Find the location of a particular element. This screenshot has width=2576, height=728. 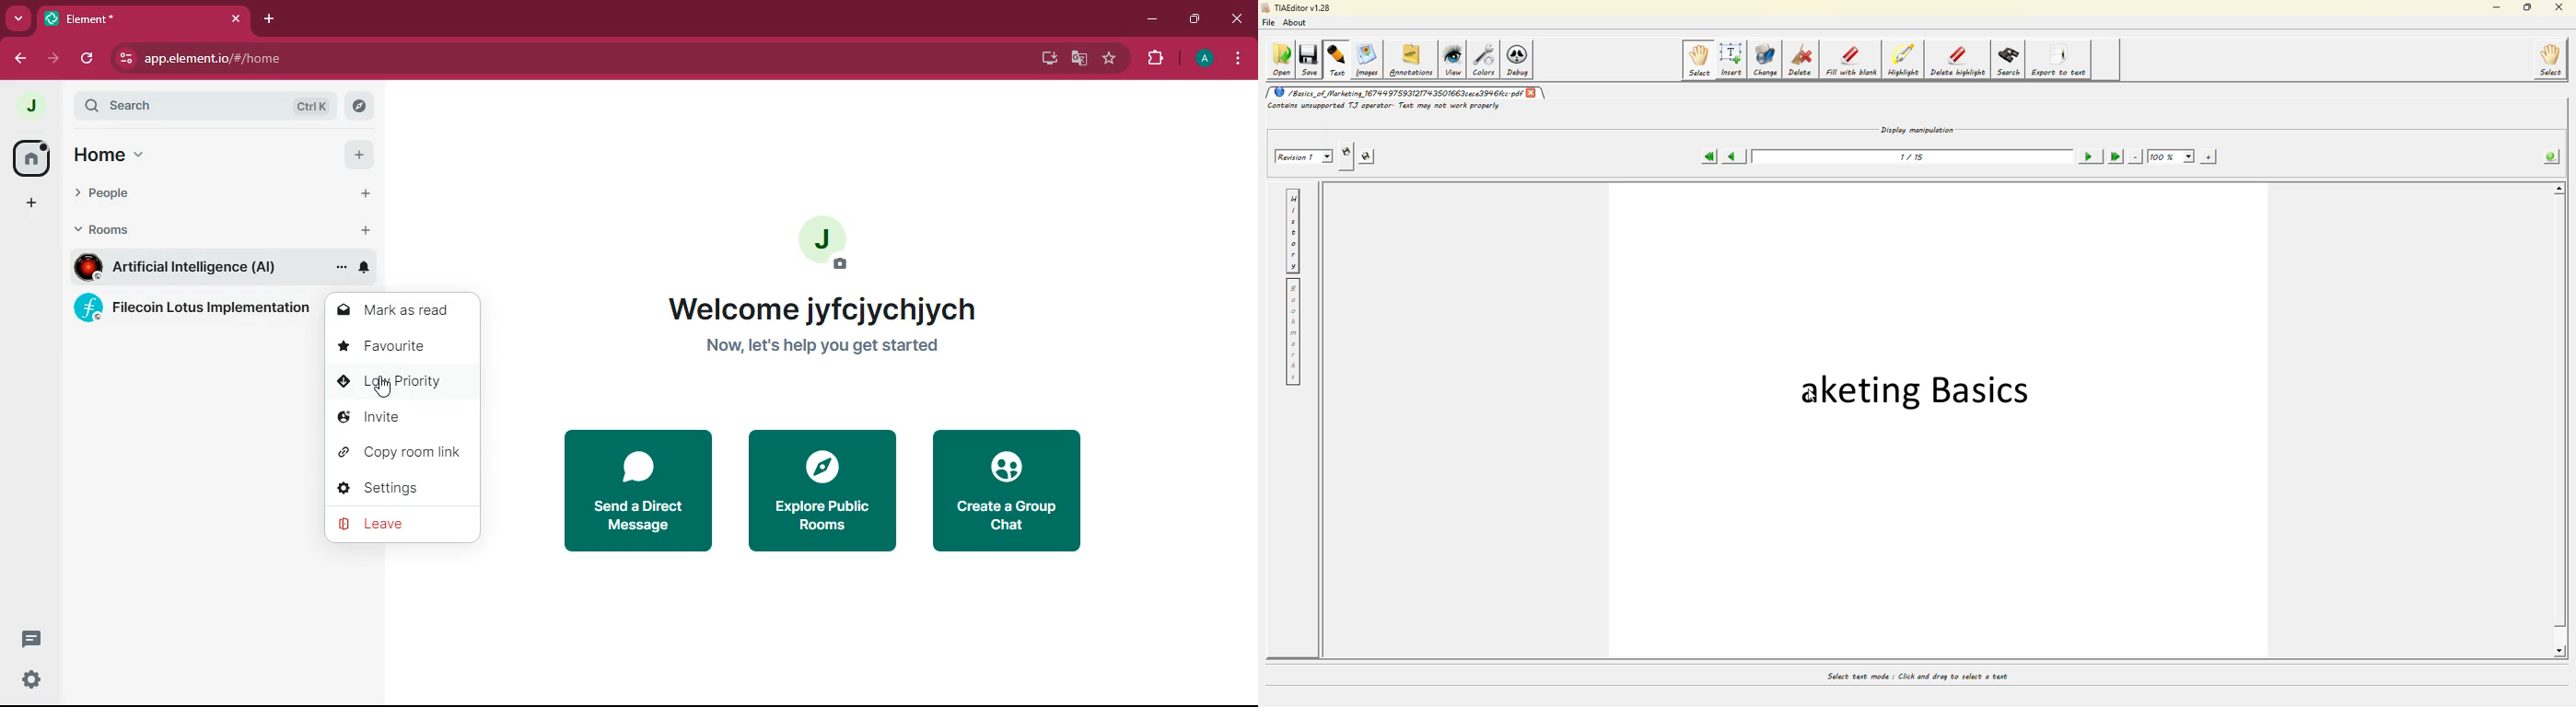

explore public rooms is located at coordinates (822, 494).